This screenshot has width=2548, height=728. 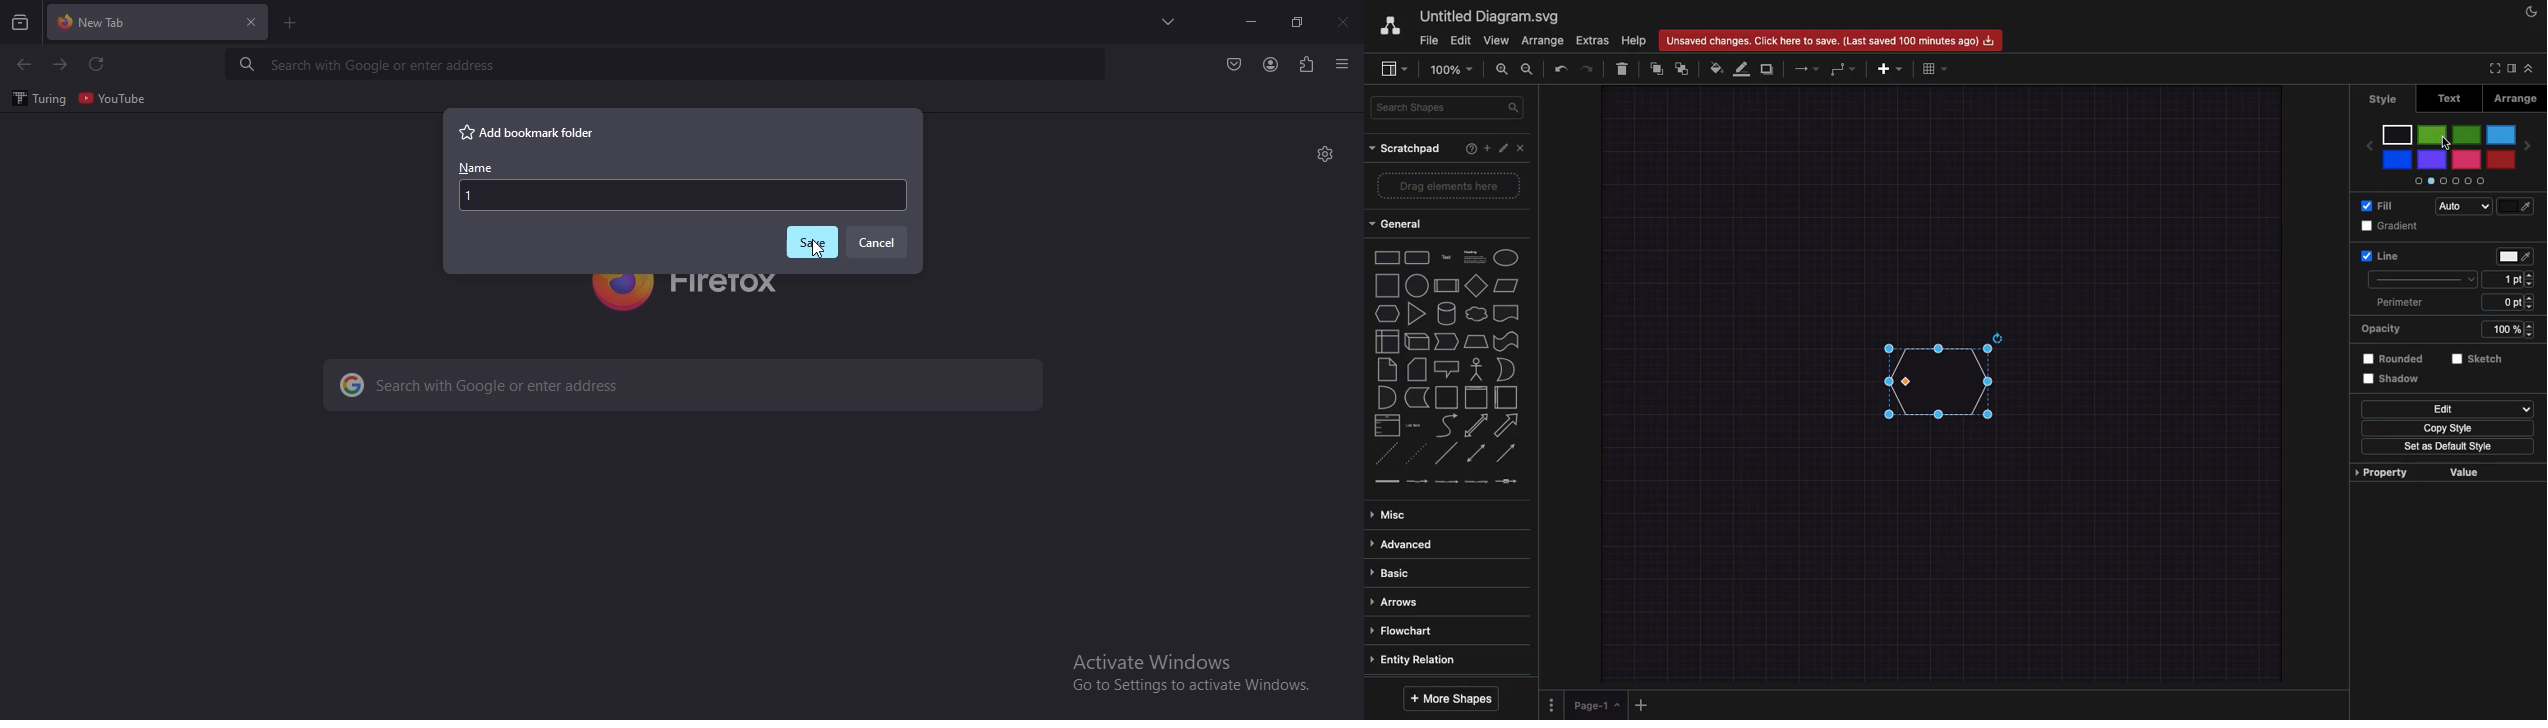 What do you see at coordinates (1429, 42) in the screenshot?
I see `File` at bounding box center [1429, 42].